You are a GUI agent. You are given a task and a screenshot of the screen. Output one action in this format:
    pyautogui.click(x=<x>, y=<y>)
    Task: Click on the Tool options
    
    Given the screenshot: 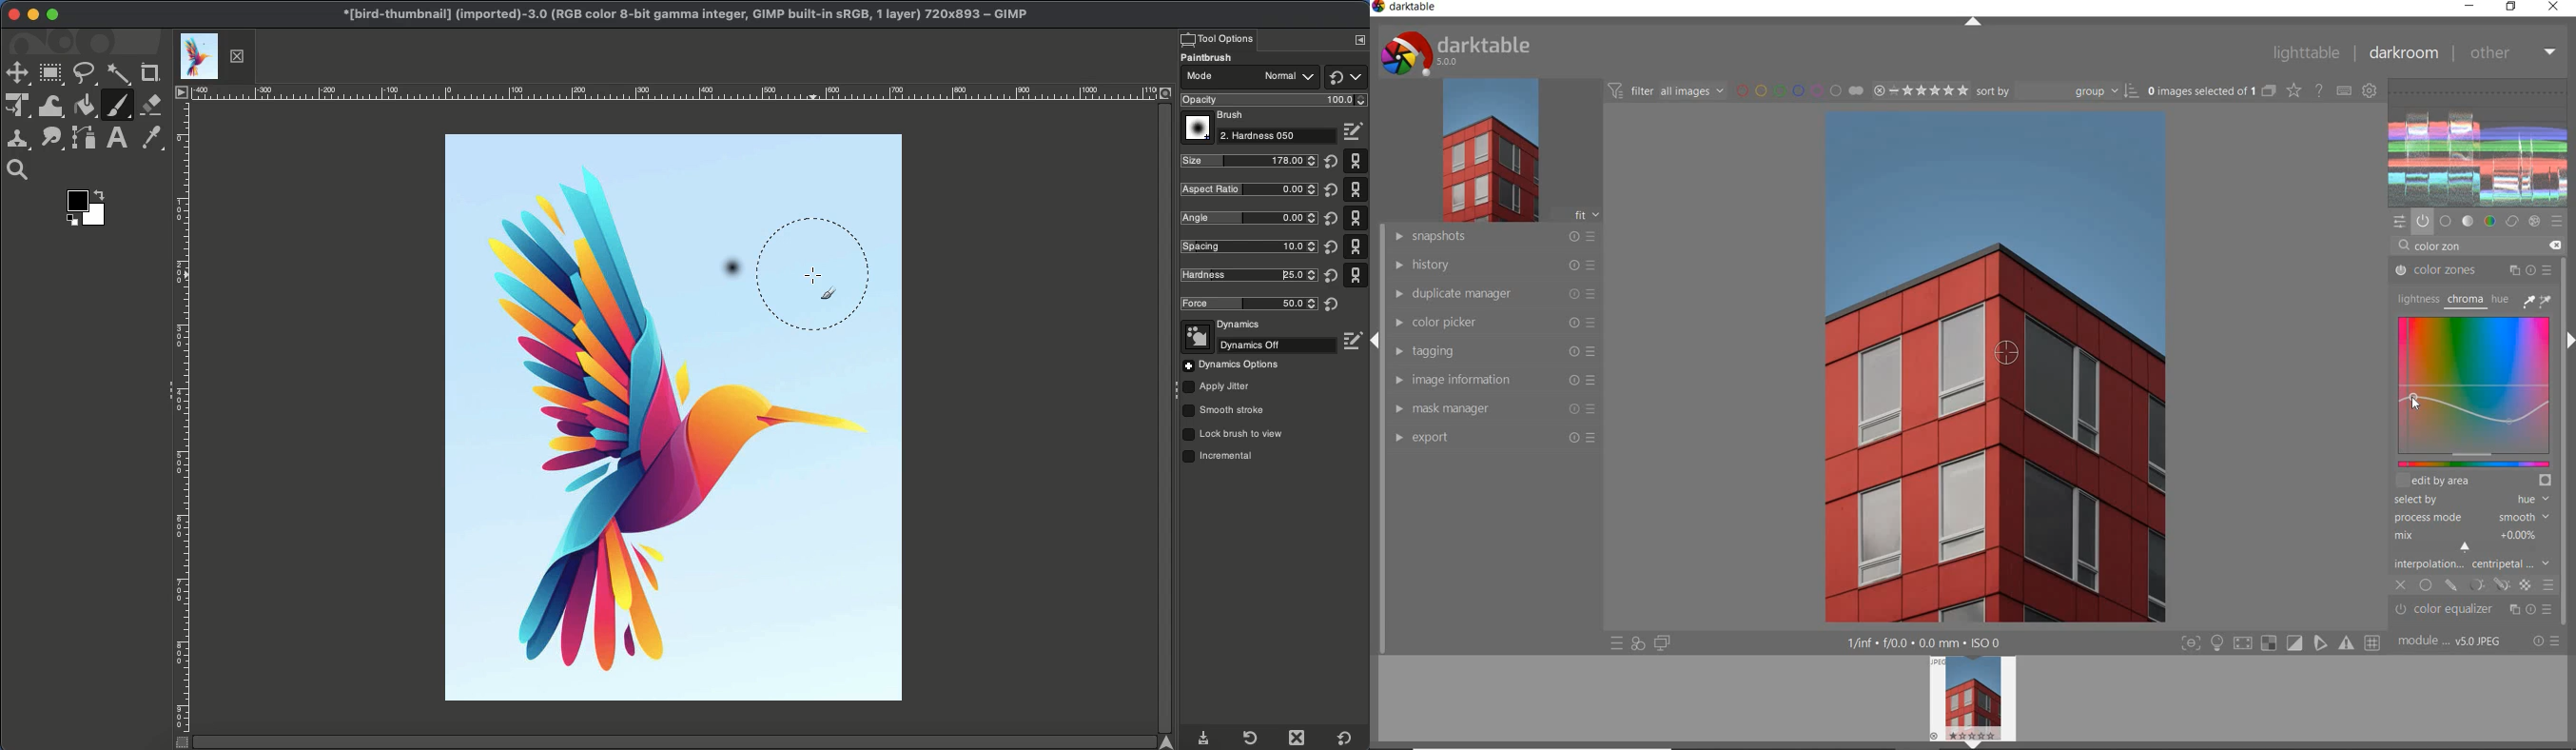 What is the action you would take?
    pyautogui.click(x=1217, y=38)
    